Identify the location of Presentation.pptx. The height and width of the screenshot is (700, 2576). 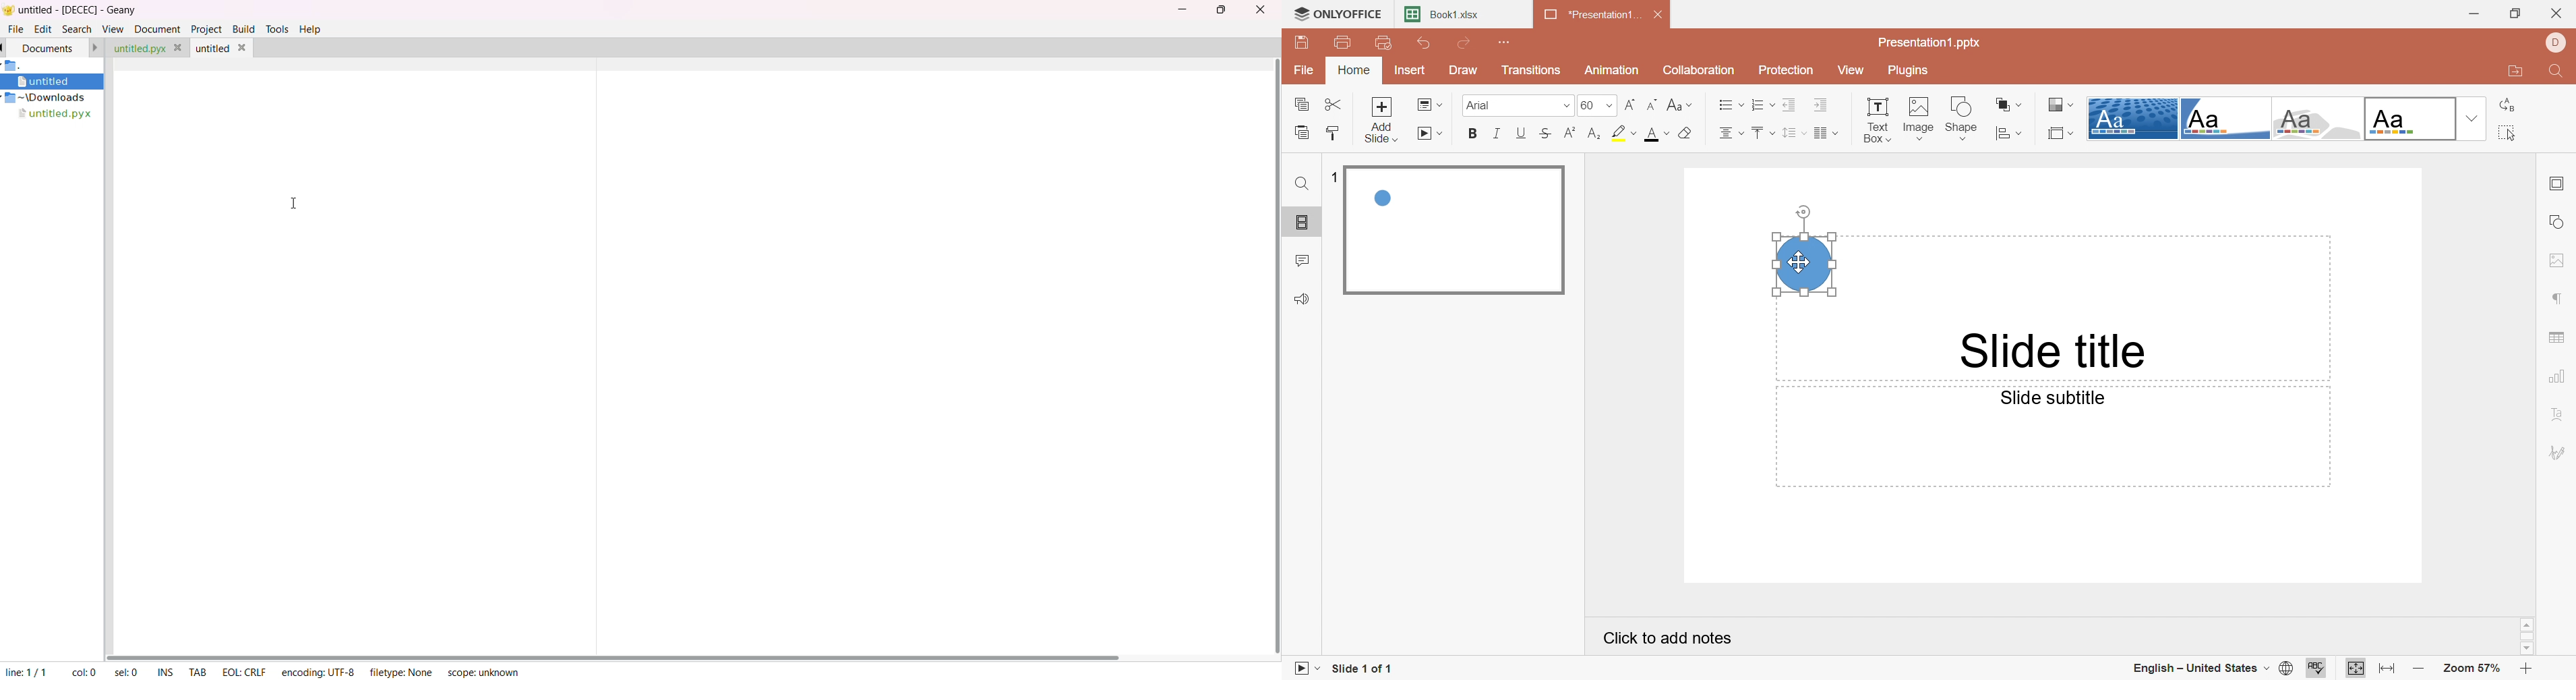
(1929, 41).